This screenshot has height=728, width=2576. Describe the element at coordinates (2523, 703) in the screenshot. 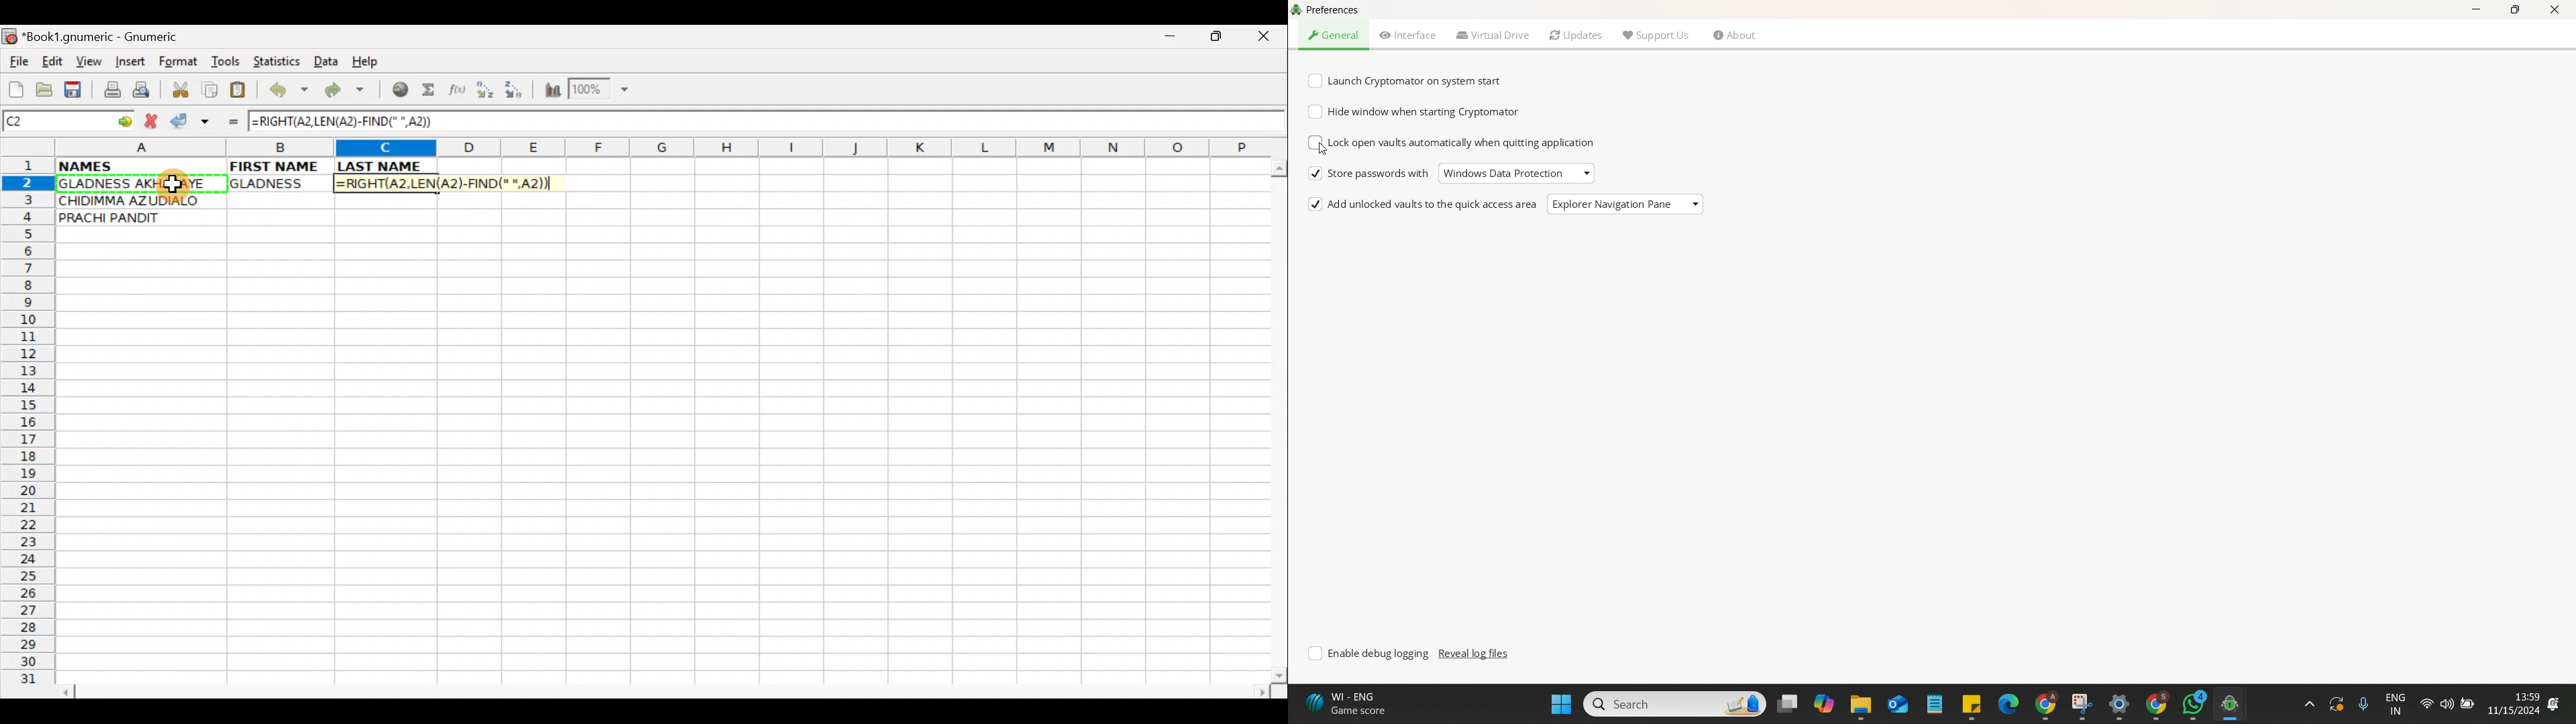

I see `Date and Time` at that location.